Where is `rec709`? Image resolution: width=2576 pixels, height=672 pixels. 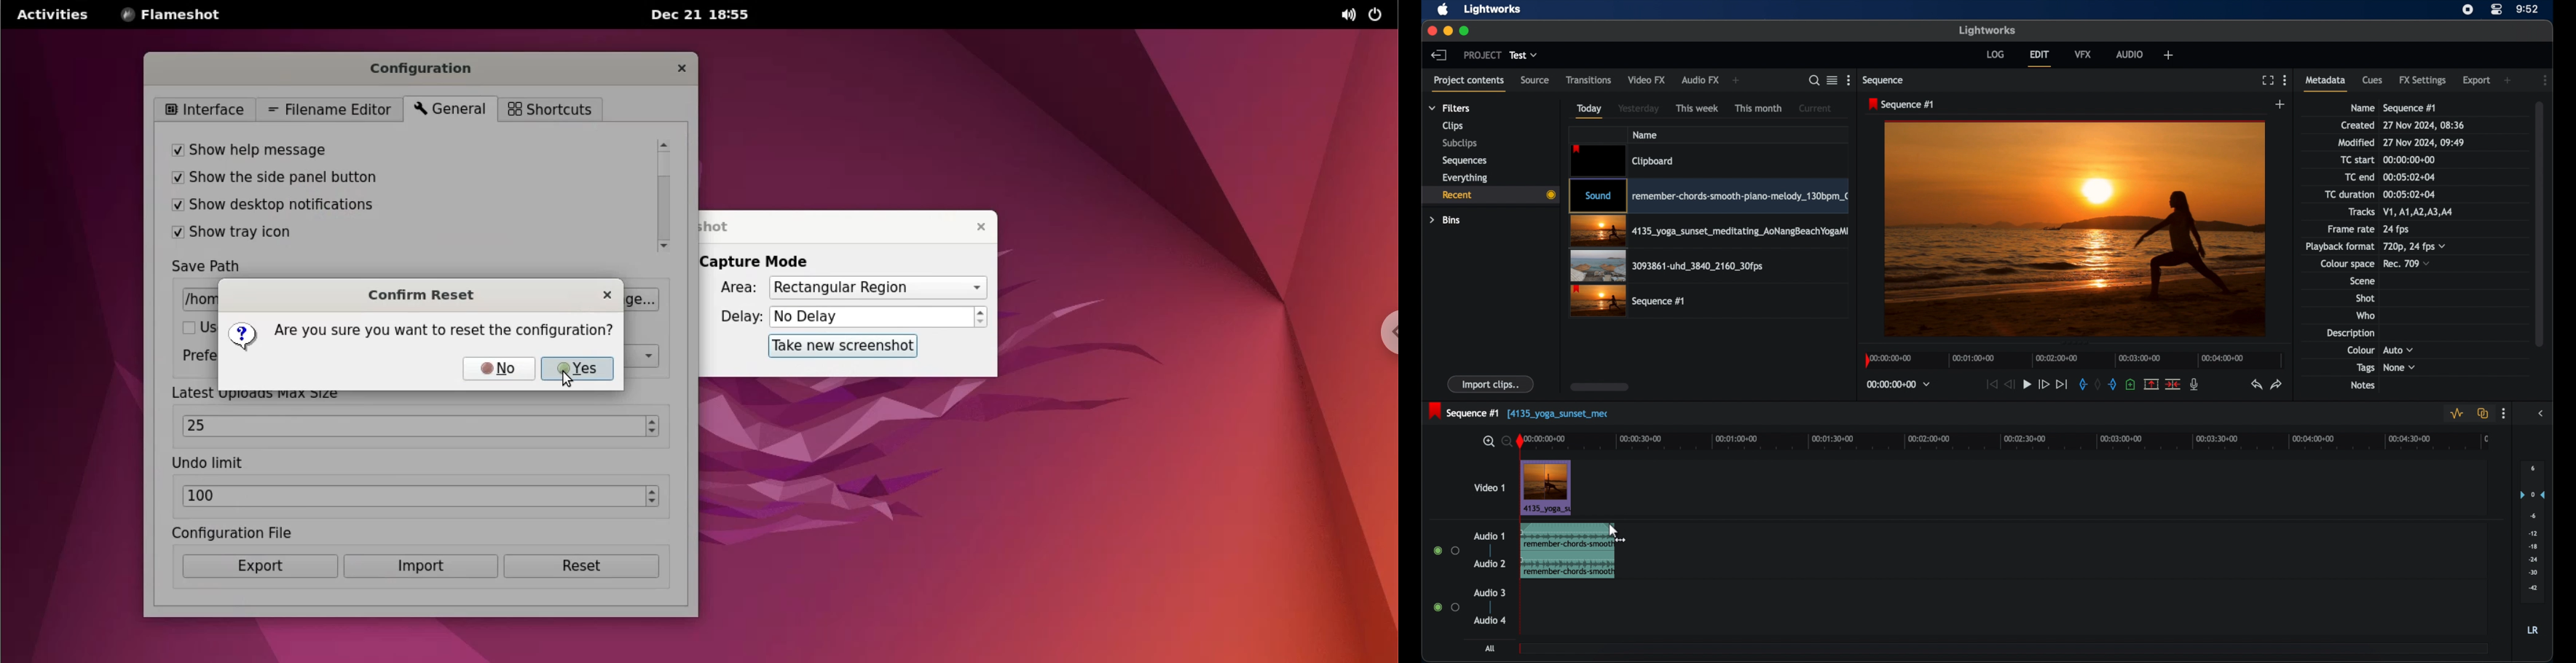
rec709 is located at coordinates (2408, 263).